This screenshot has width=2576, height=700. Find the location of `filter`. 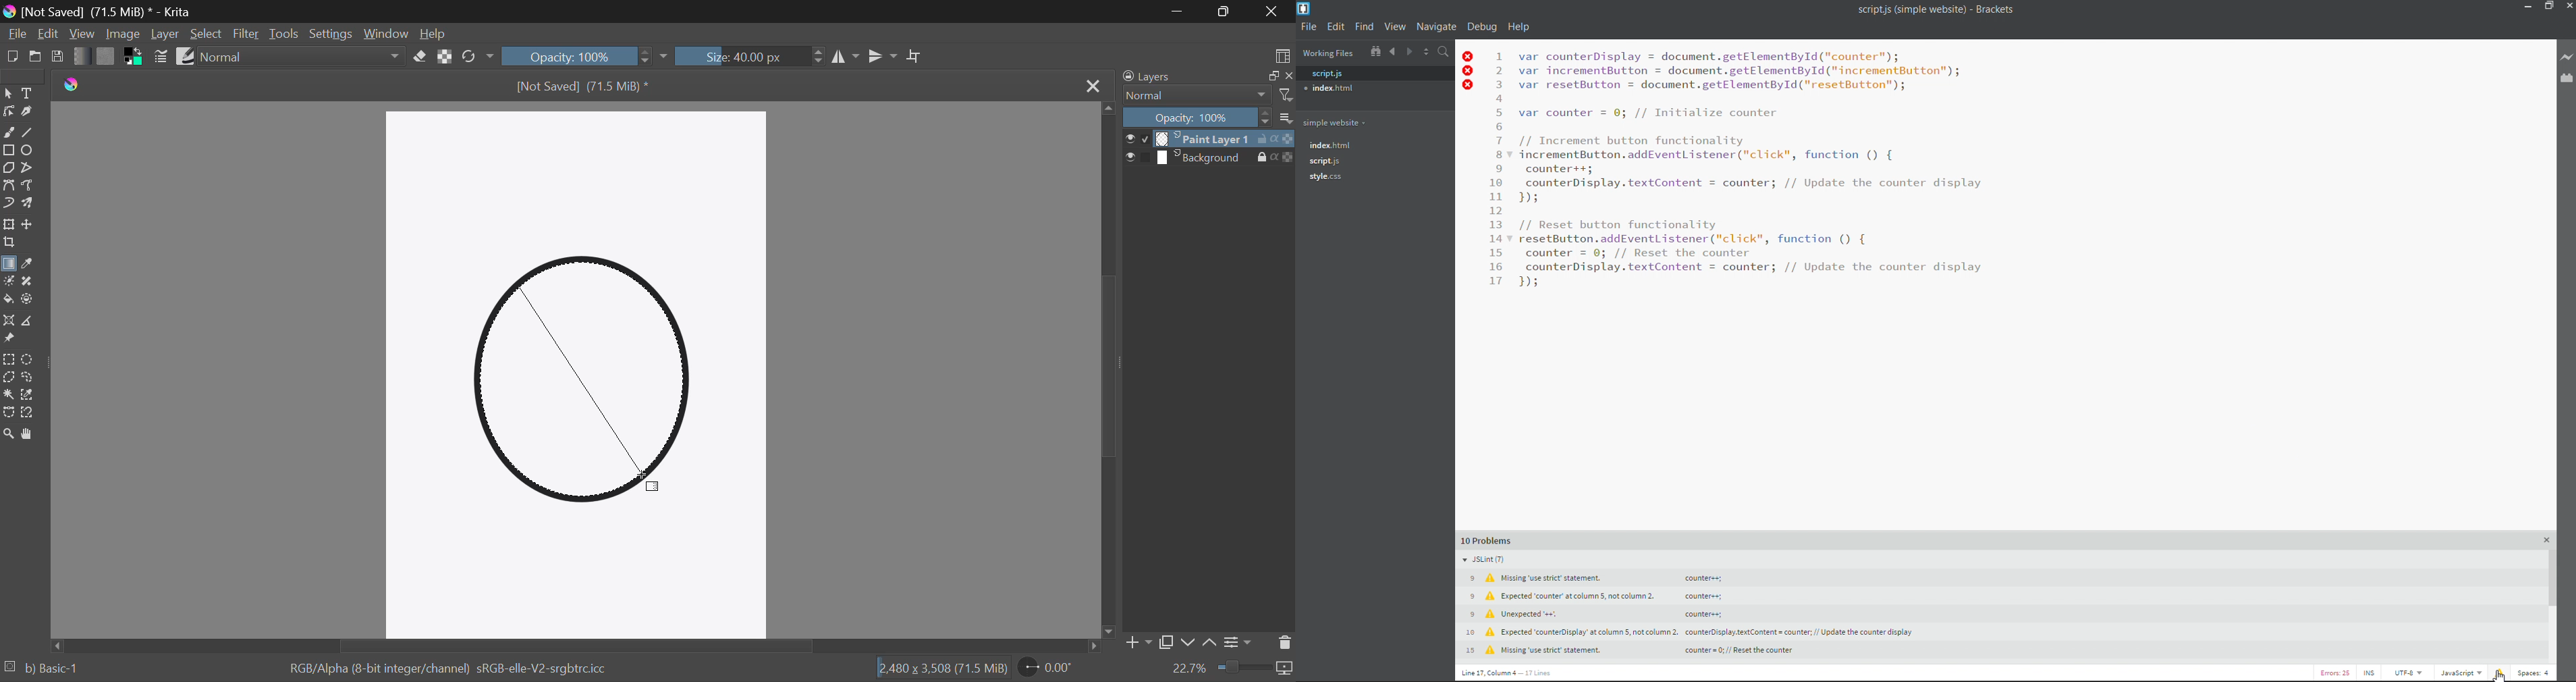

filter is located at coordinates (1285, 95).